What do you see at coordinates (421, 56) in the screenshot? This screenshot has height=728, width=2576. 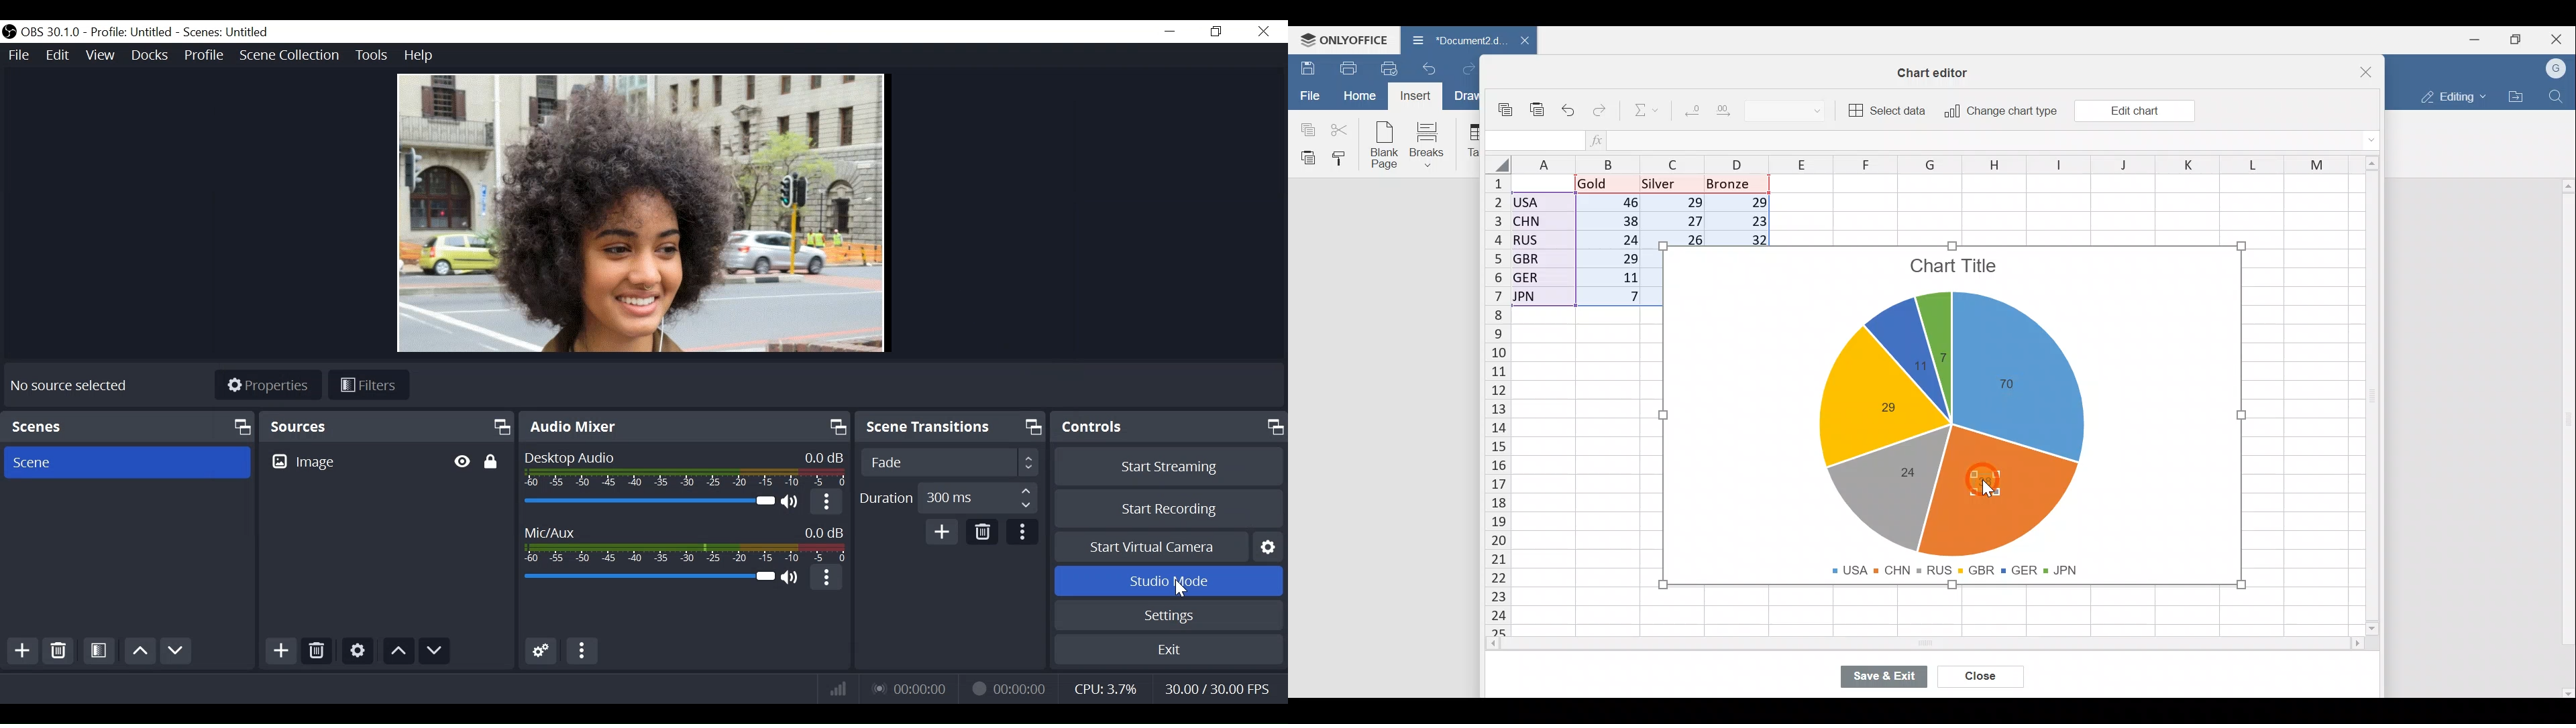 I see `Help` at bounding box center [421, 56].